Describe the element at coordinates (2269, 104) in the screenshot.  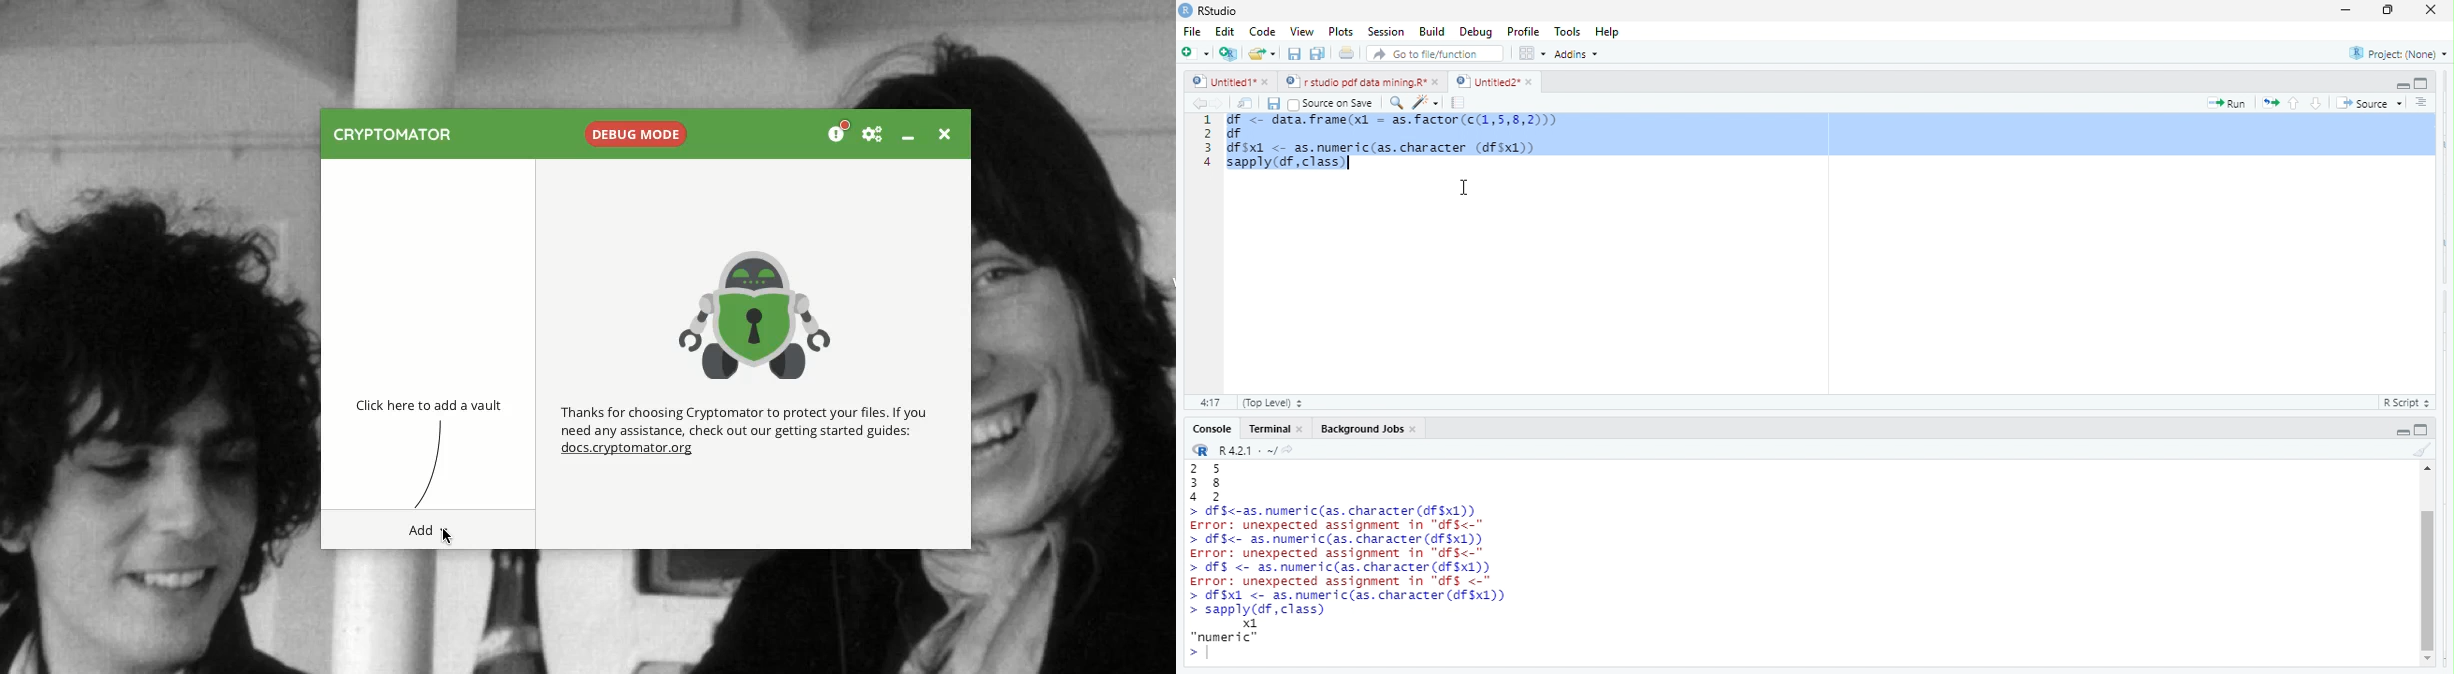
I see `re run the previous code region` at that location.